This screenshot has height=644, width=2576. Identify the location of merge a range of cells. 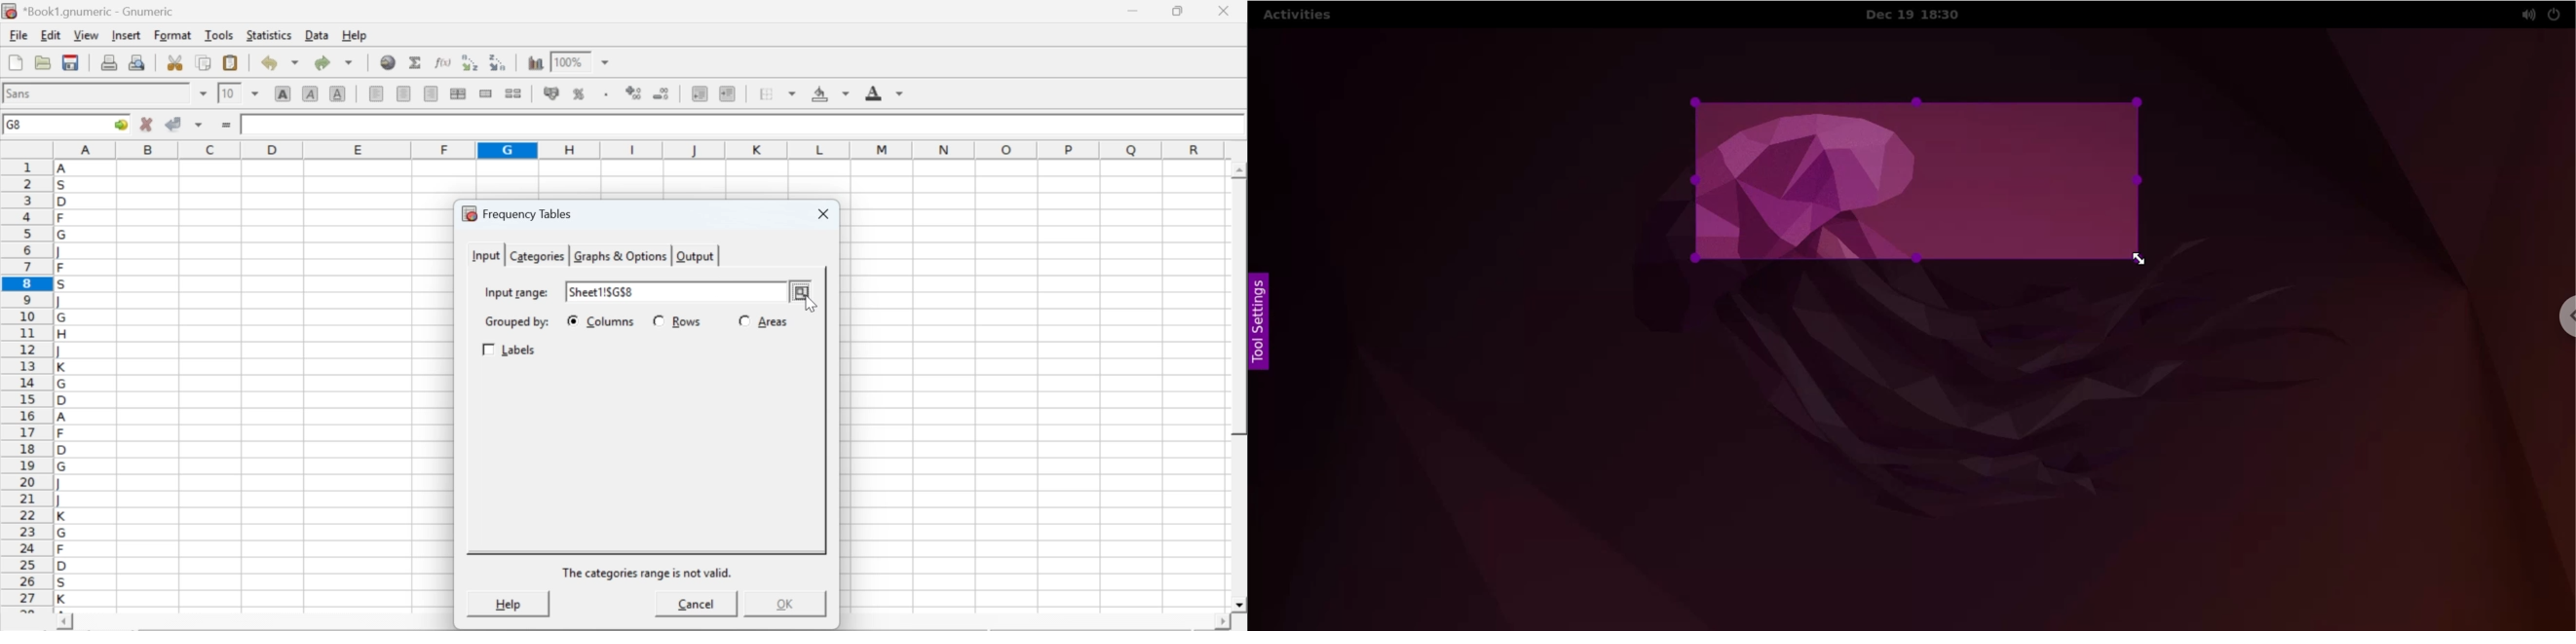
(486, 93).